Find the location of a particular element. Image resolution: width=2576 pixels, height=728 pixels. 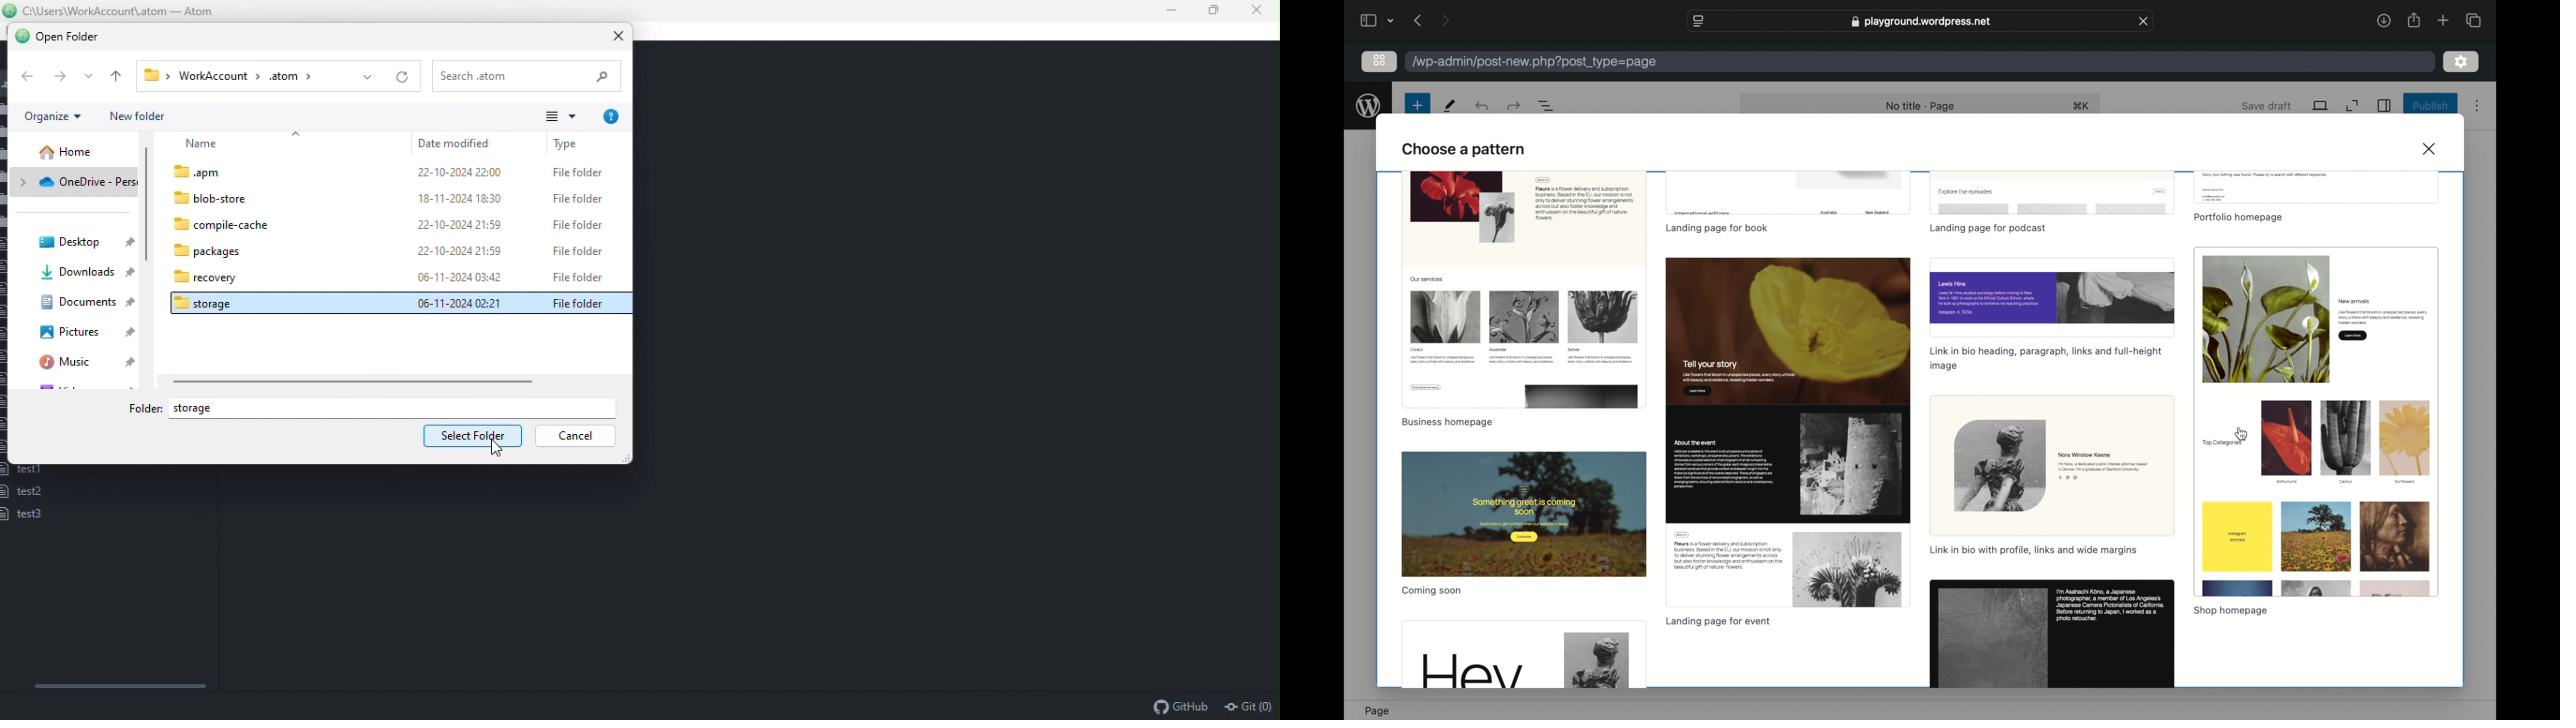

wordpress address is located at coordinates (1535, 61).